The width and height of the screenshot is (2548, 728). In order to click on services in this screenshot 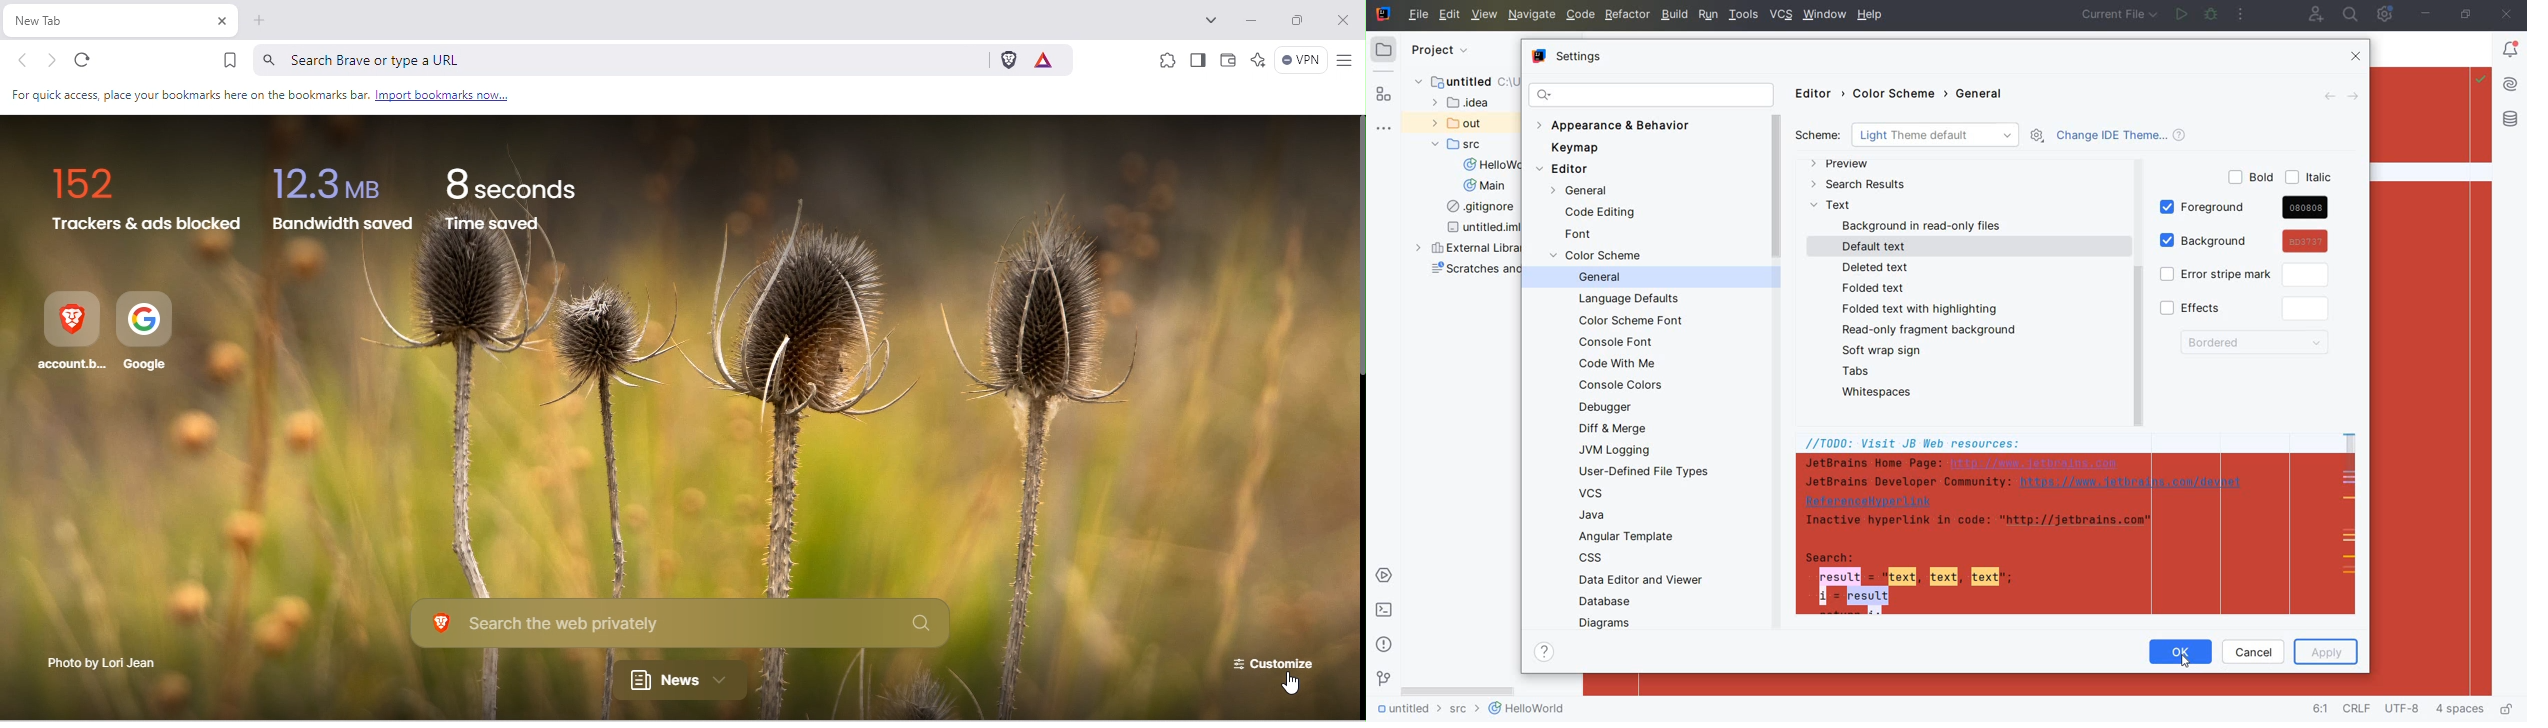, I will do `click(1383, 576)`.